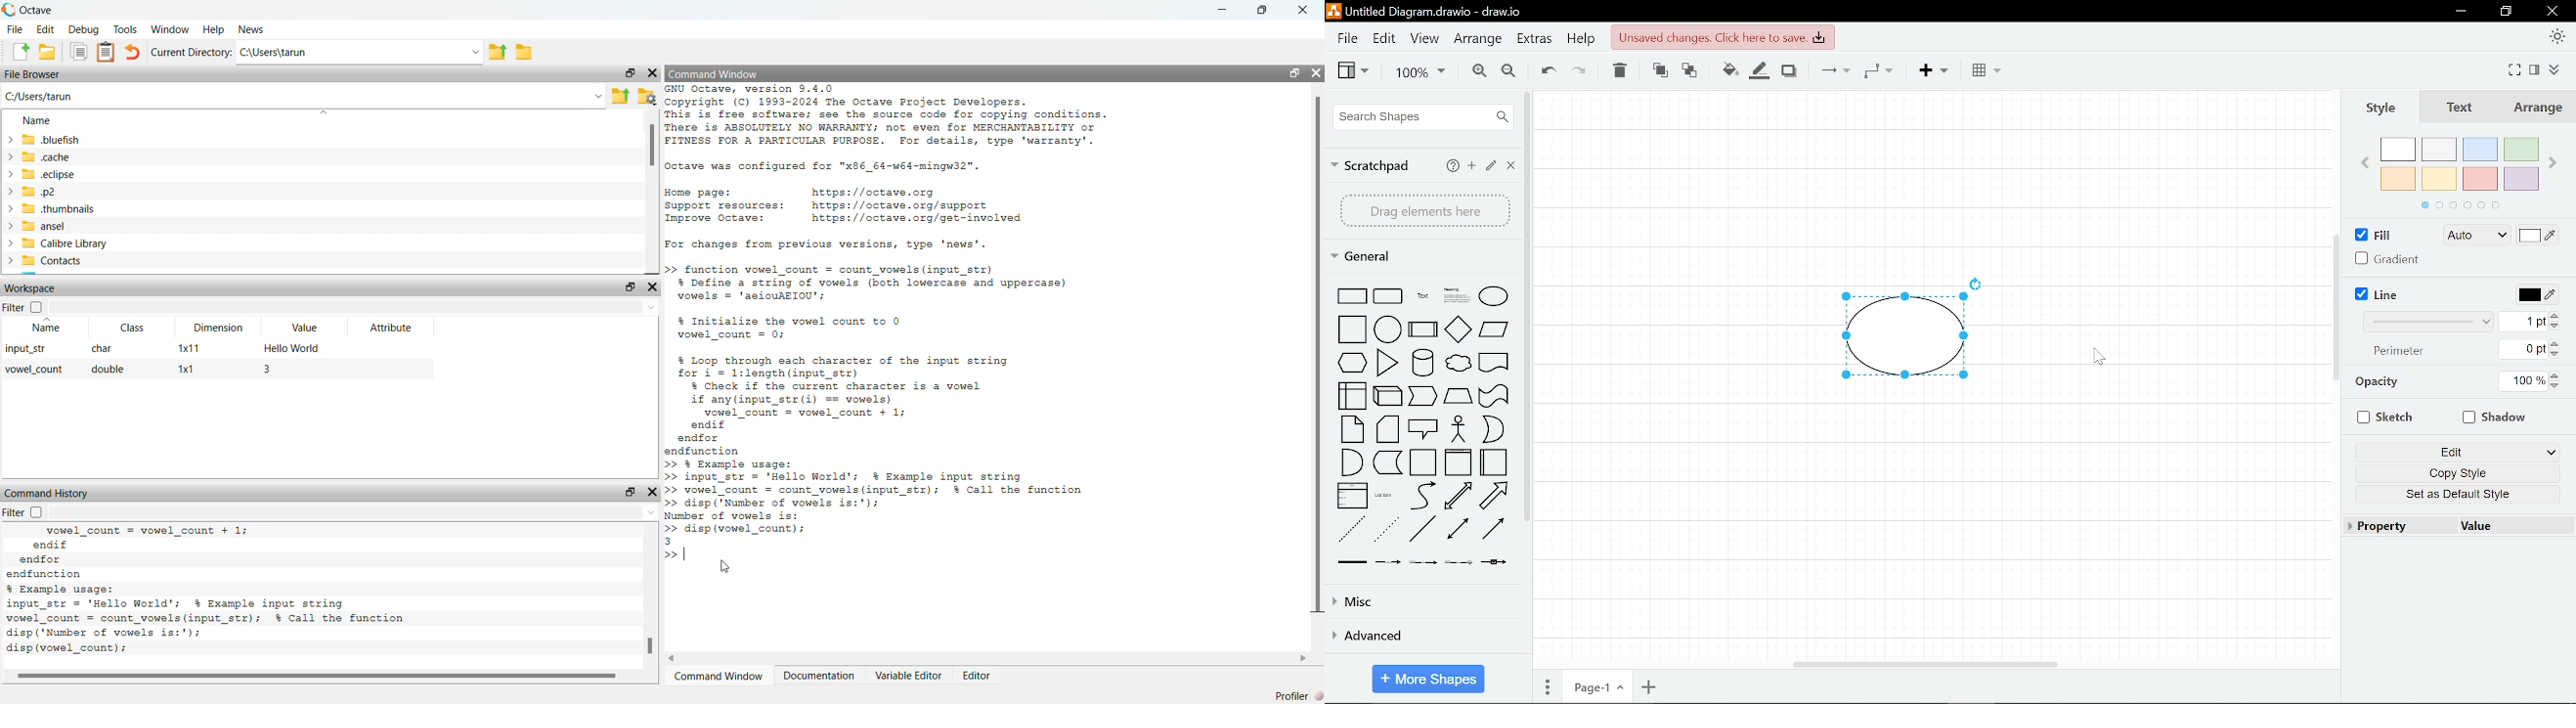 This screenshot has height=728, width=2576. Describe the element at coordinates (1419, 496) in the screenshot. I see `curve` at that location.